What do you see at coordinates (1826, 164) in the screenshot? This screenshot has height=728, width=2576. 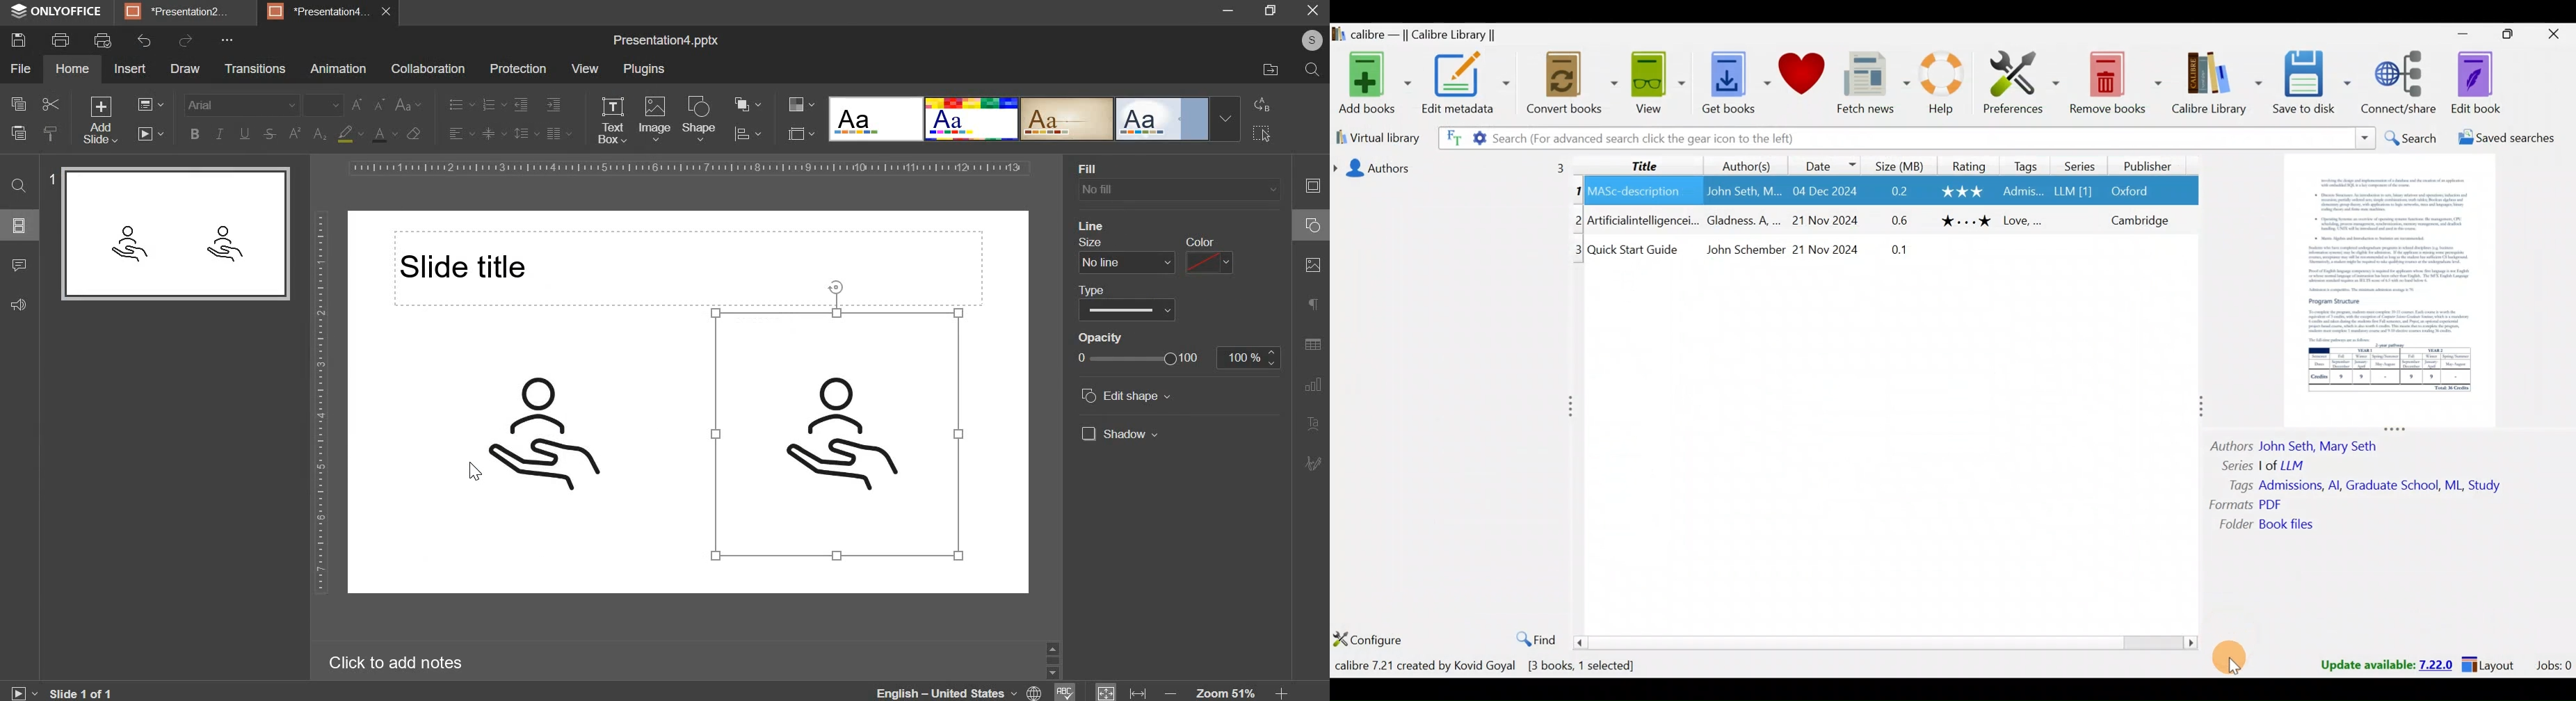 I see `Date` at bounding box center [1826, 164].